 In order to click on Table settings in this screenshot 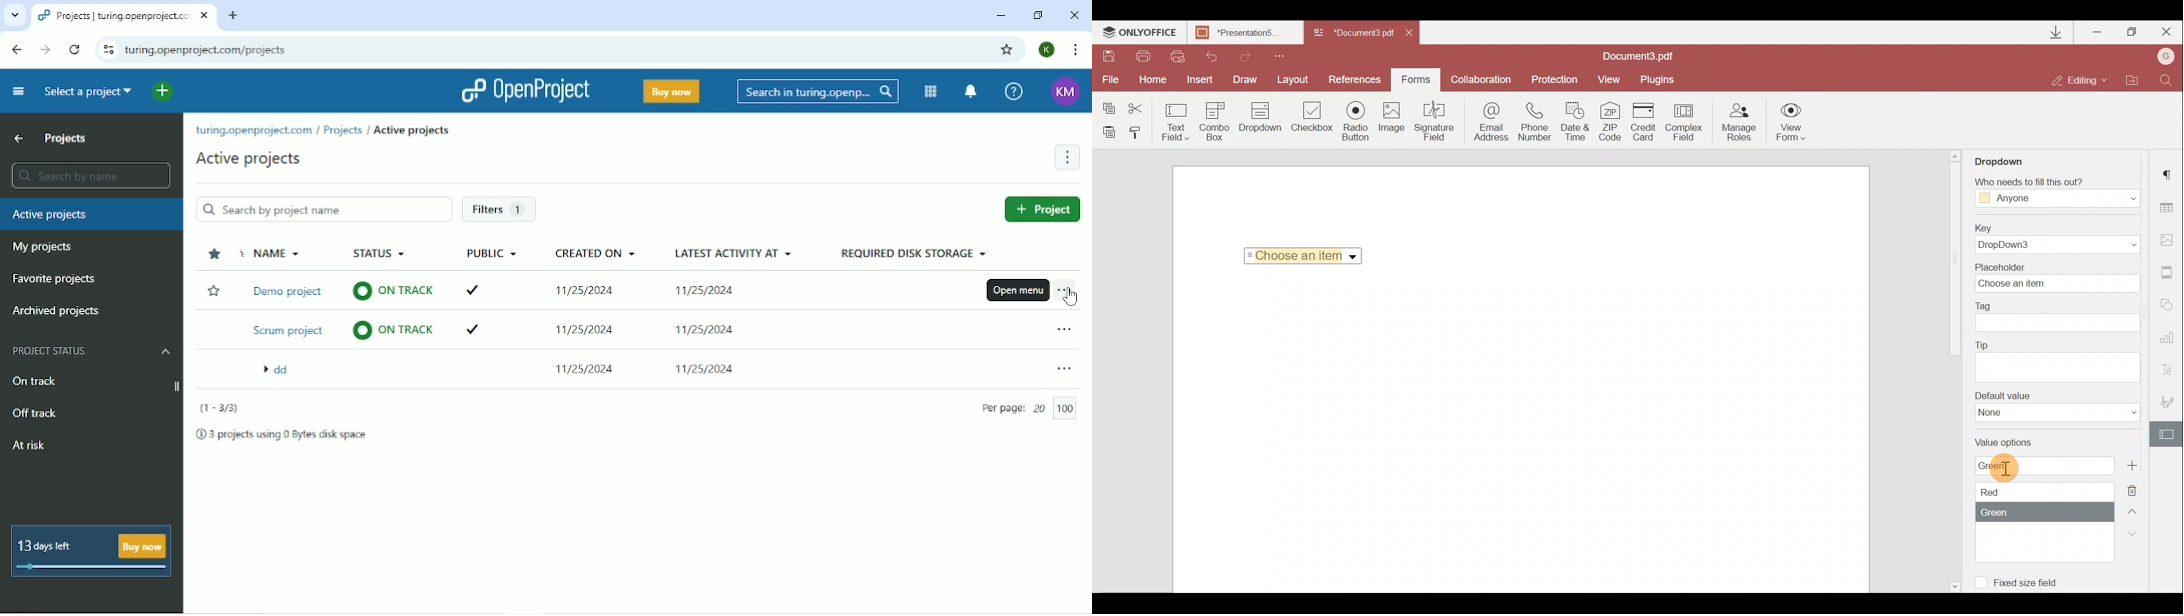, I will do `click(2172, 208)`.